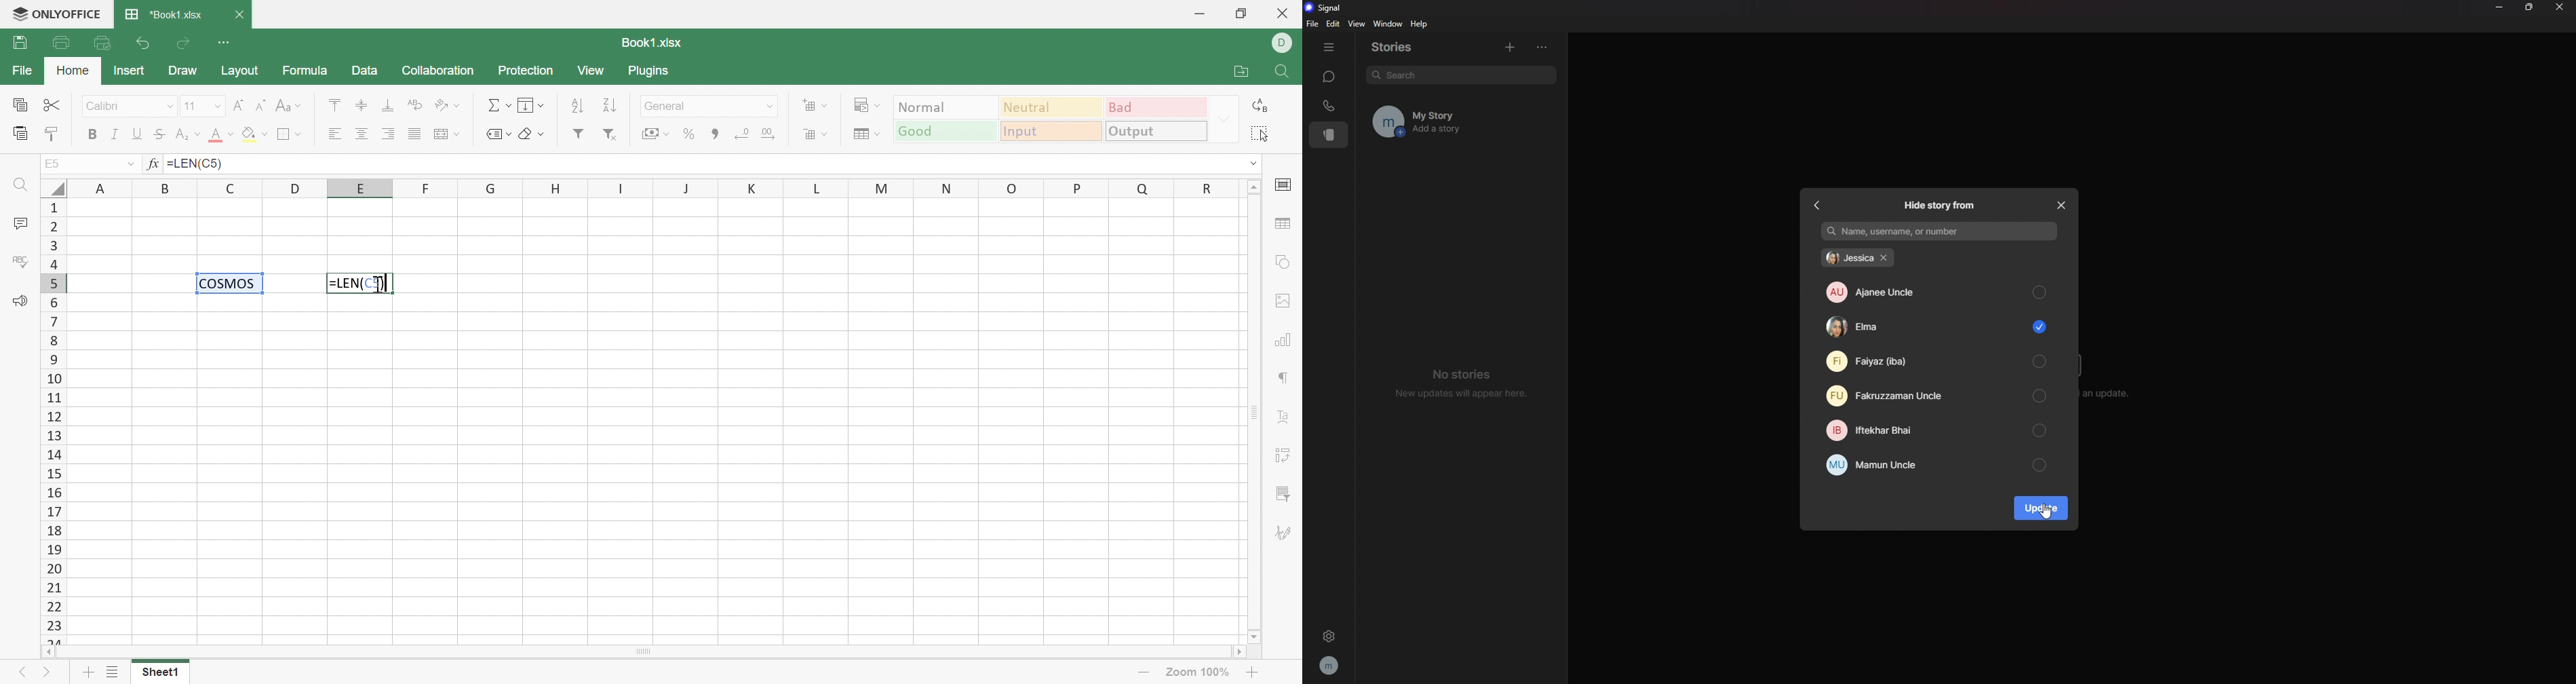 The image size is (2576, 700). Describe the element at coordinates (1936, 292) in the screenshot. I see `ajanee uncle` at that location.